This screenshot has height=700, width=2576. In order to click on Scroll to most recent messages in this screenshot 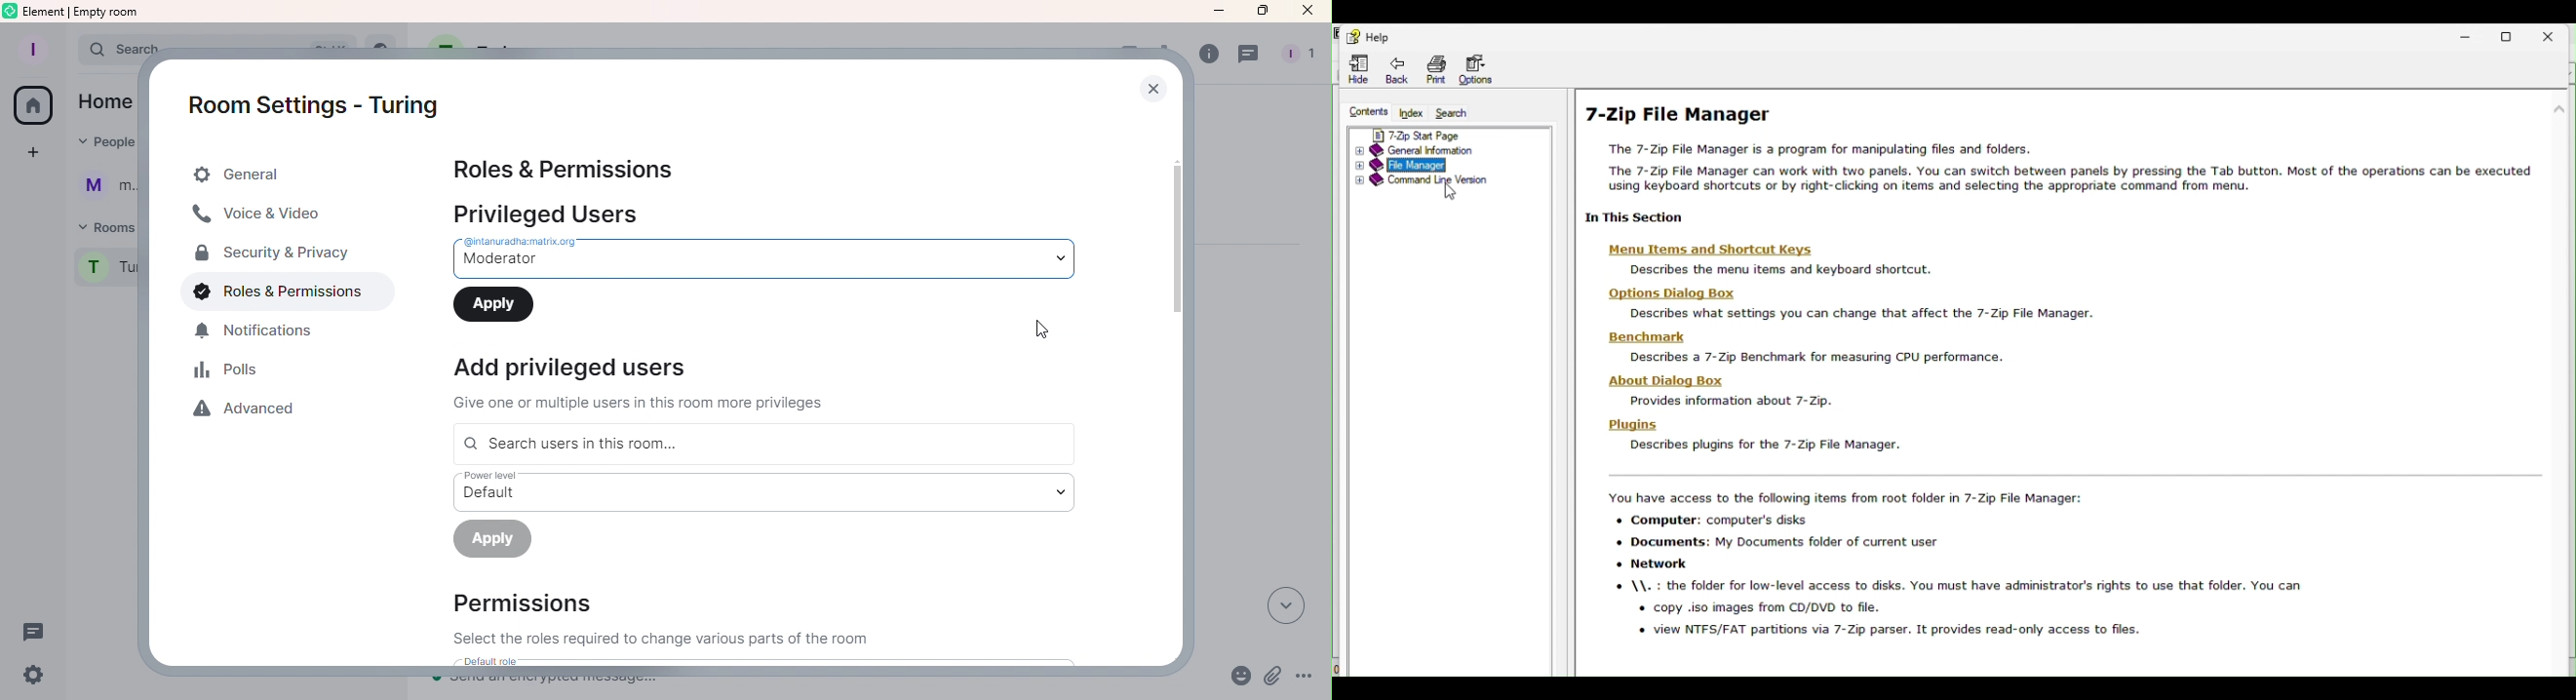, I will do `click(1282, 605)`.